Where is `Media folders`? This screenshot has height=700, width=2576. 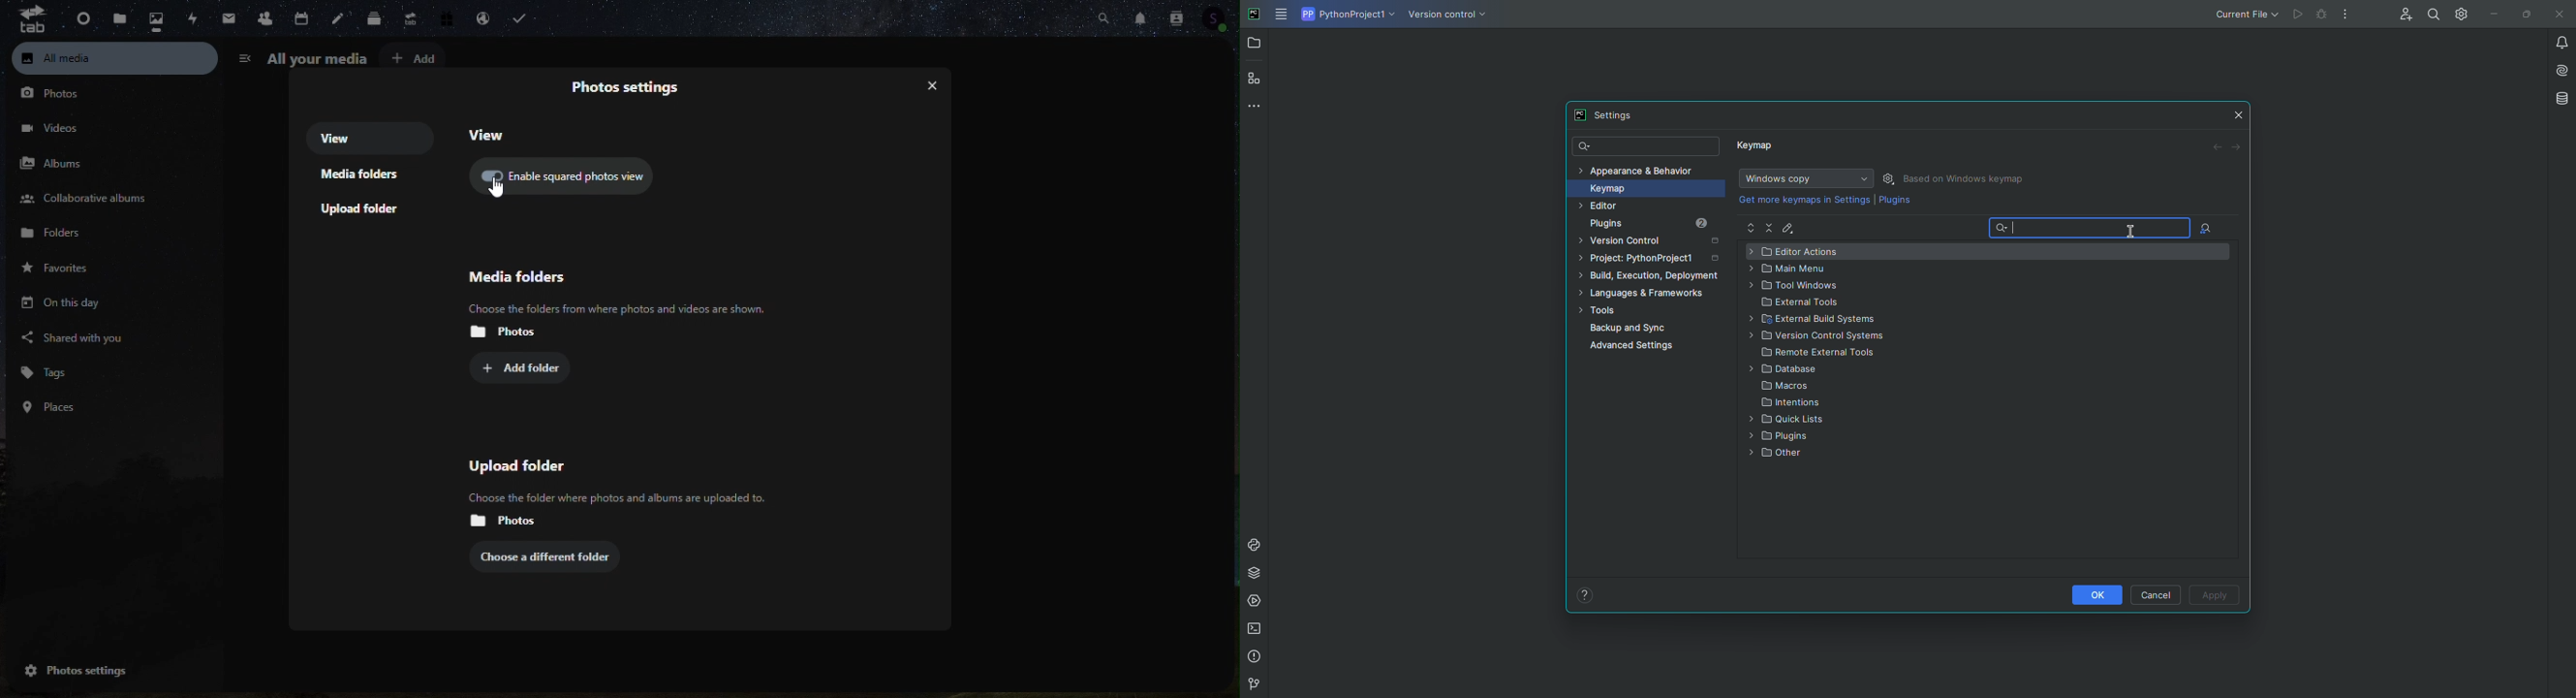
Media folders is located at coordinates (369, 175).